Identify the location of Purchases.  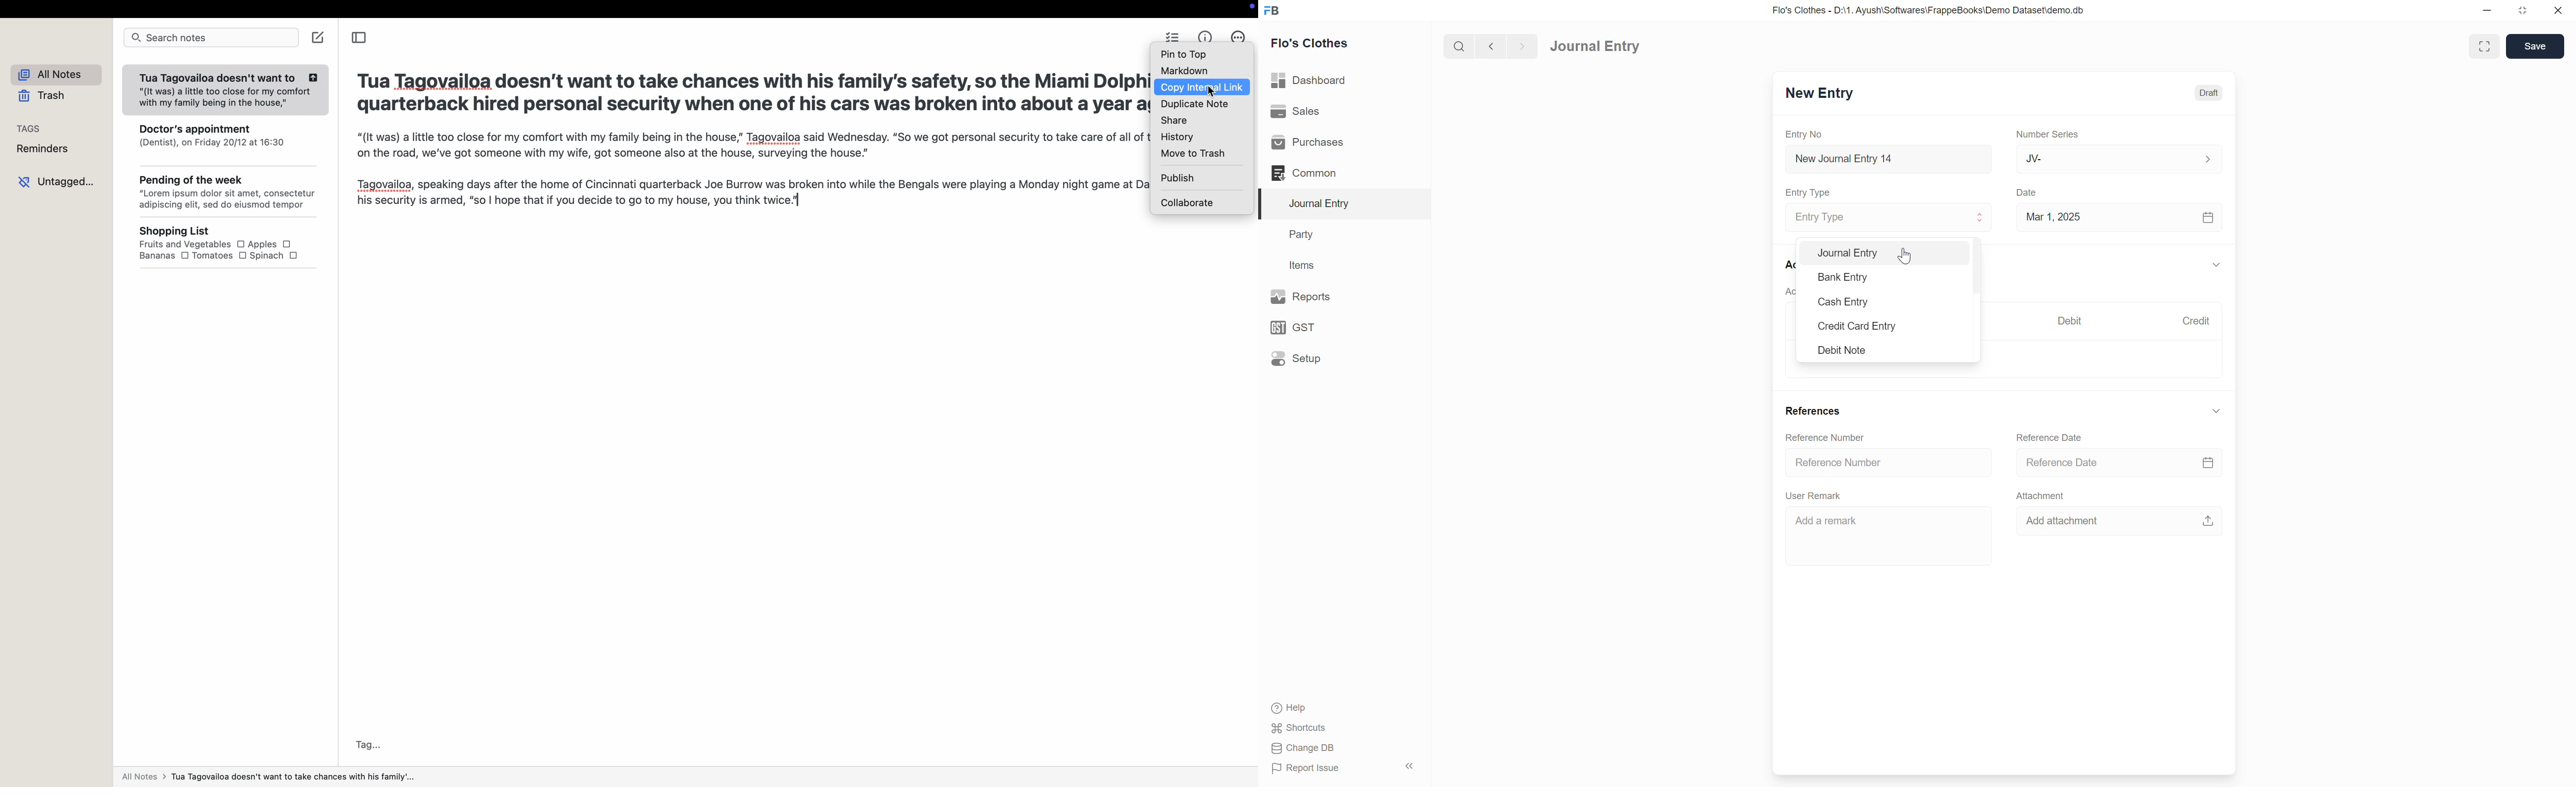
(1311, 143).